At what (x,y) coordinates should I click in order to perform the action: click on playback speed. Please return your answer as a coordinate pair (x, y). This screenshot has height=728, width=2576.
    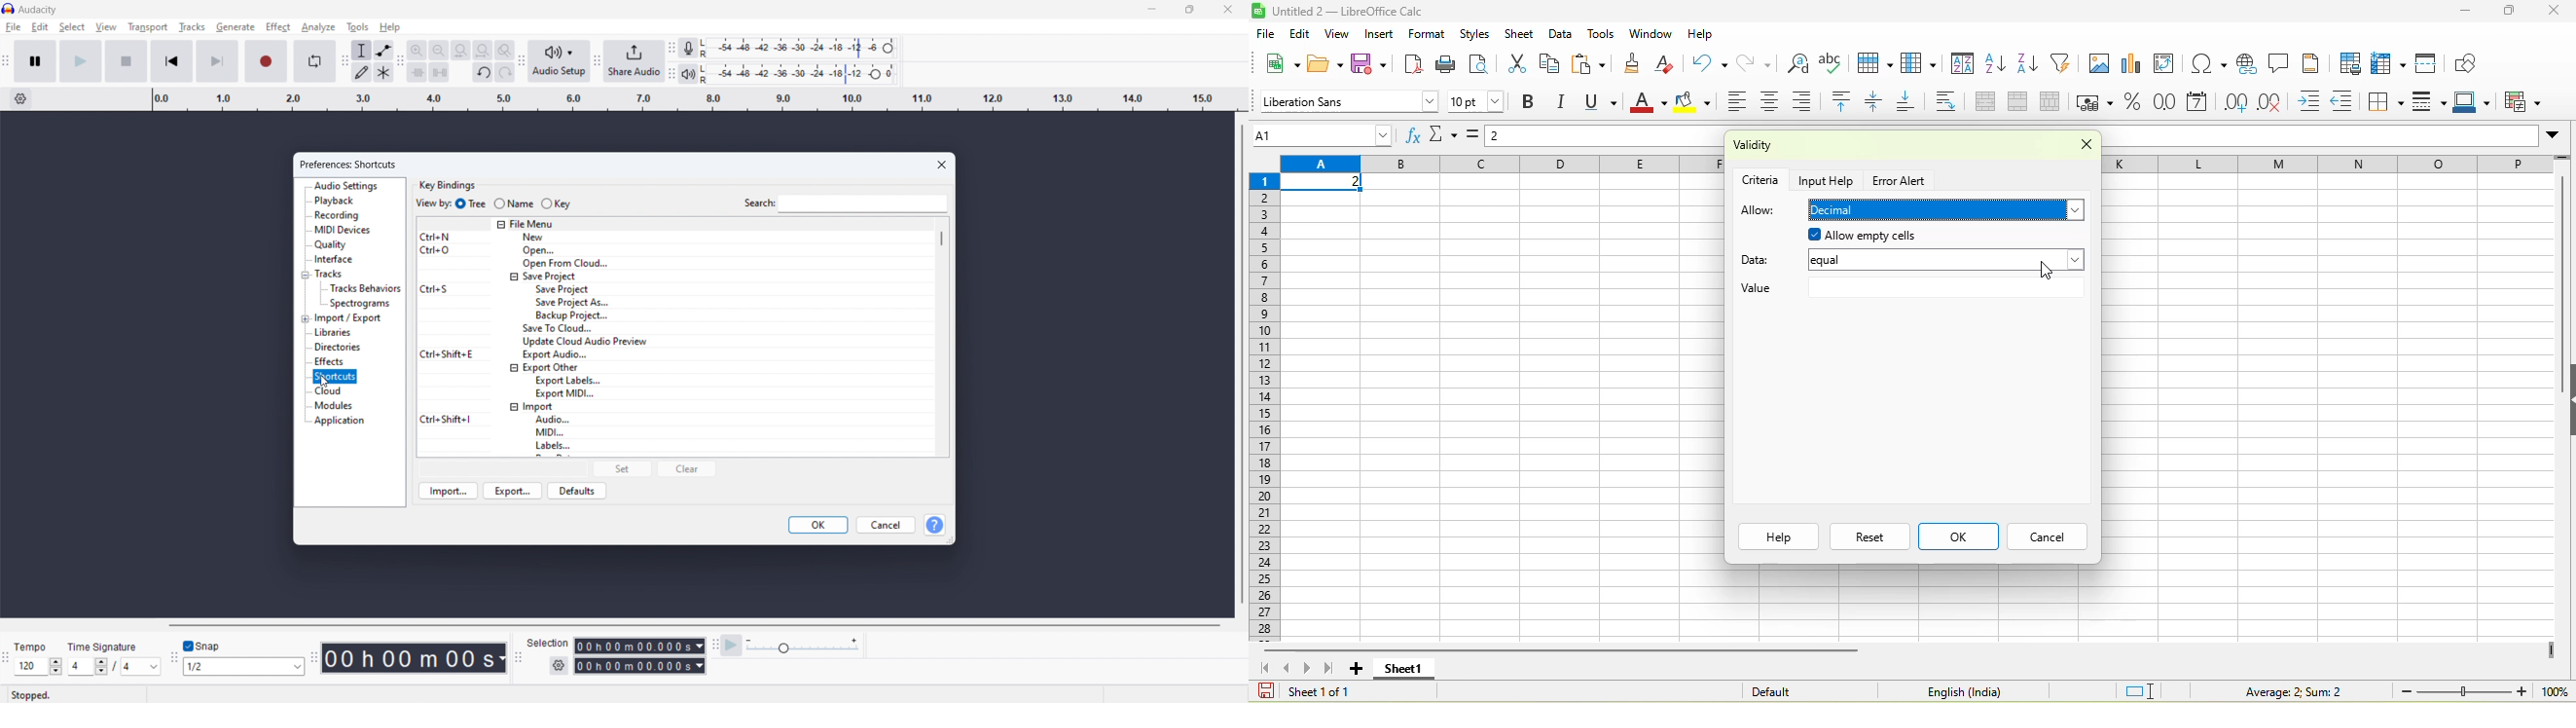
    Looking at the image, I should click on (803, 646).